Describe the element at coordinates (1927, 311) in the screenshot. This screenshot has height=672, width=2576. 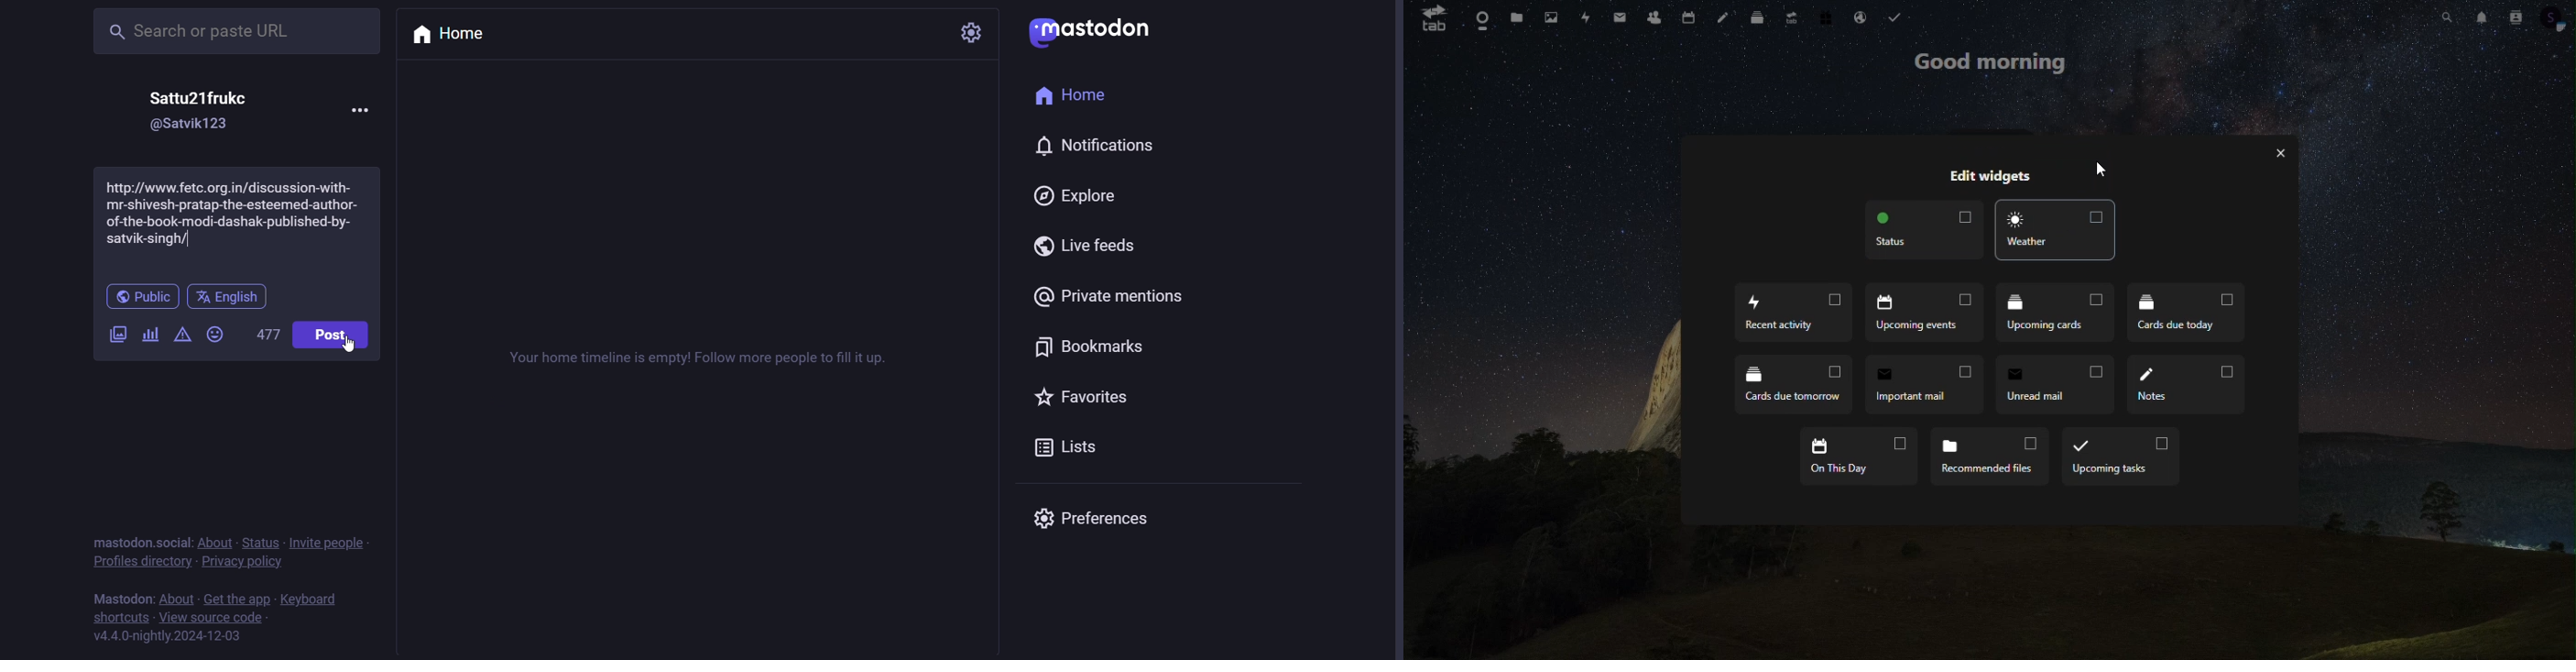
I see `upcoming events` at that location.